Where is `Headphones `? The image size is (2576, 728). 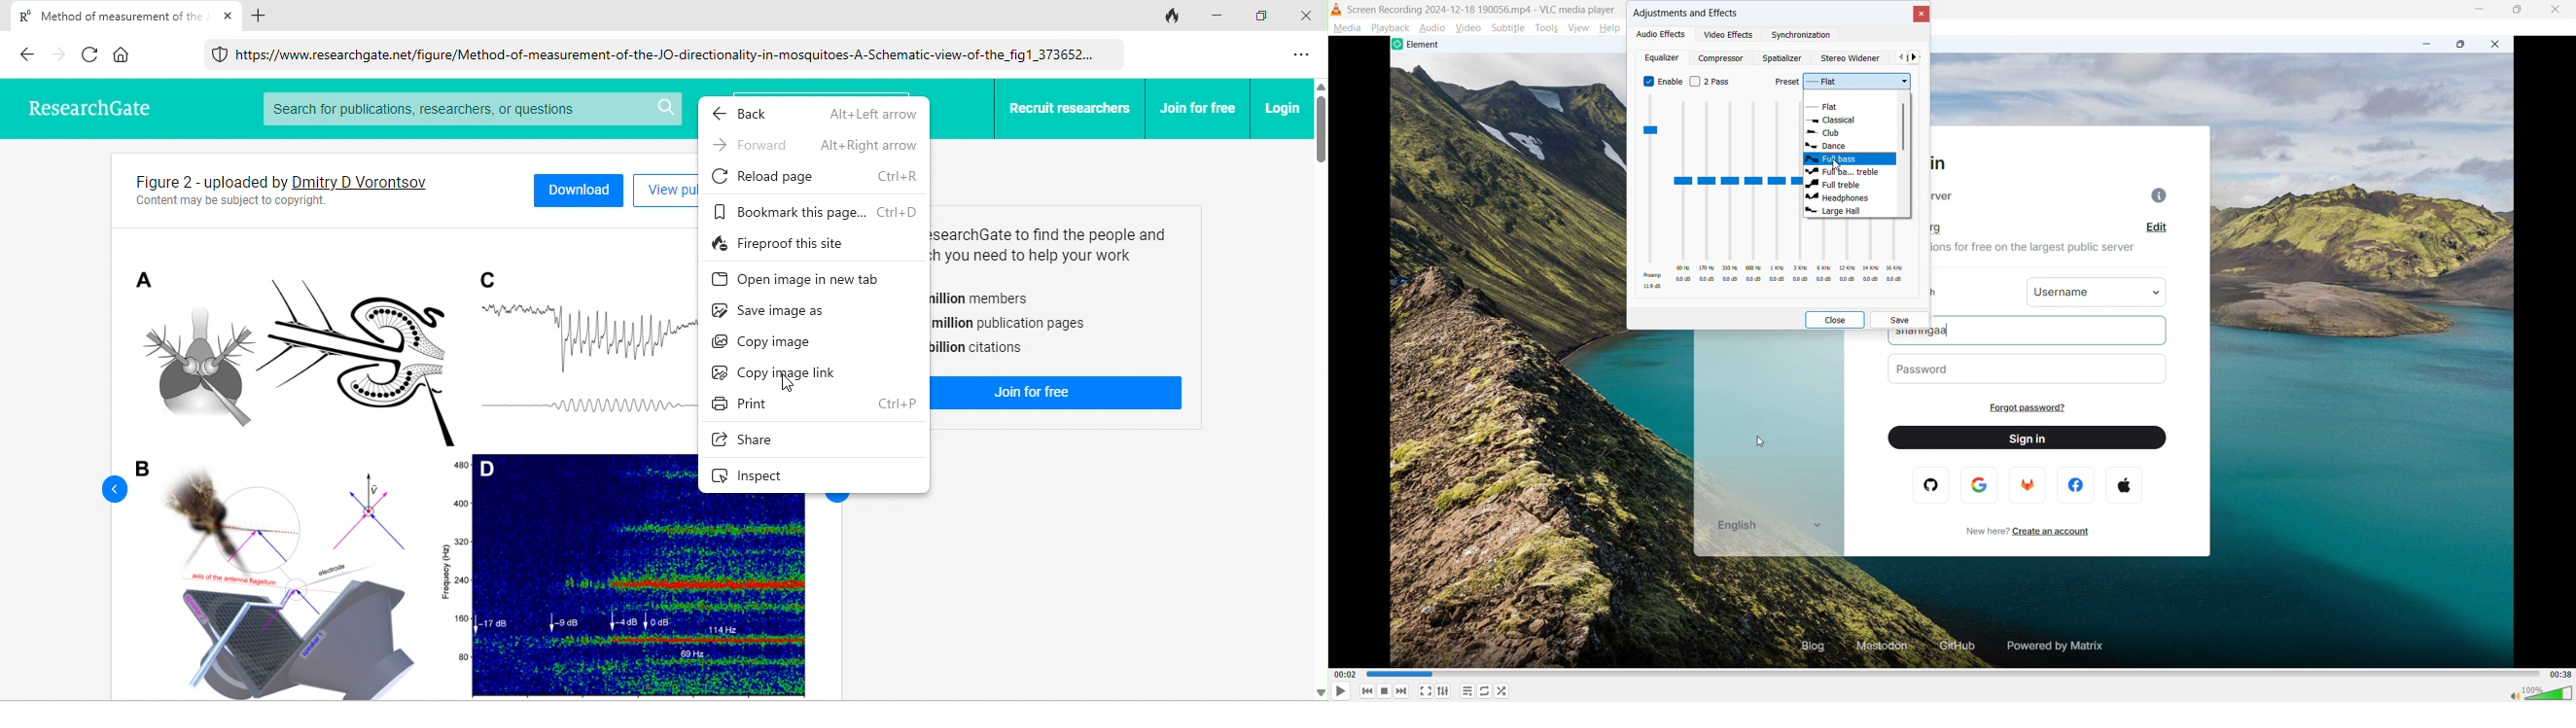 Headphones  is located at coordinates (1851, 197).